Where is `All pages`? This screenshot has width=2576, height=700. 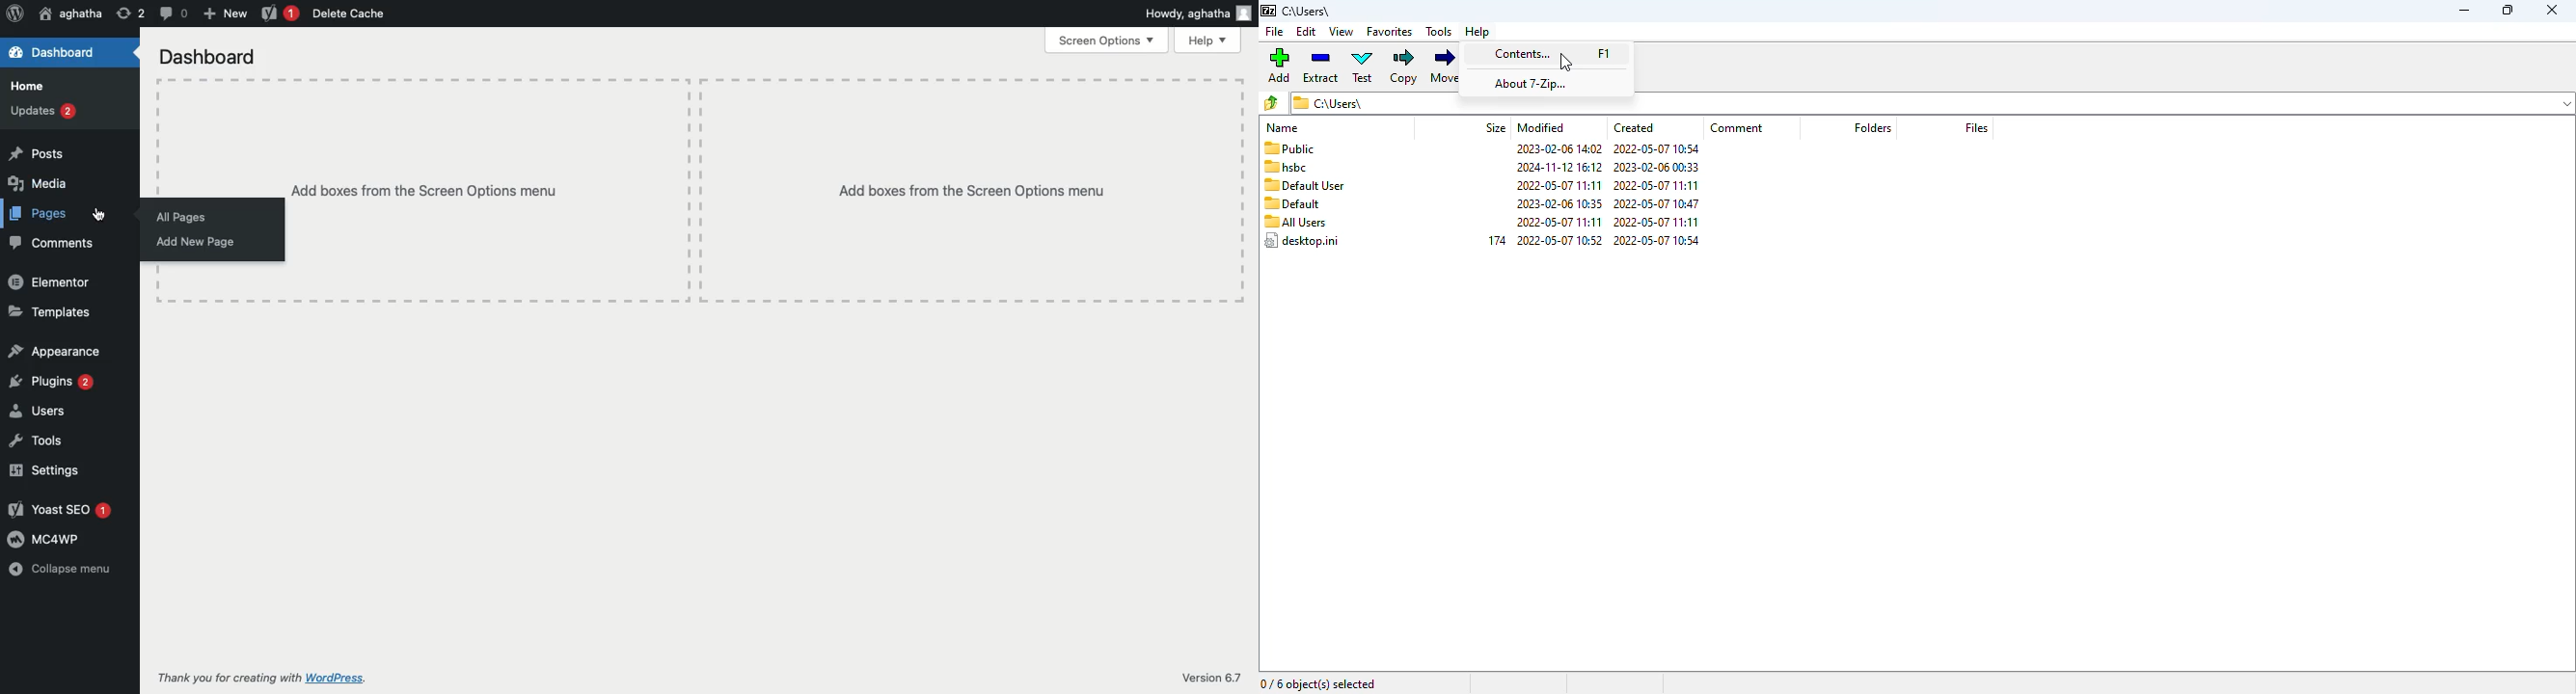
All pages is located at coordinates (212, 217).